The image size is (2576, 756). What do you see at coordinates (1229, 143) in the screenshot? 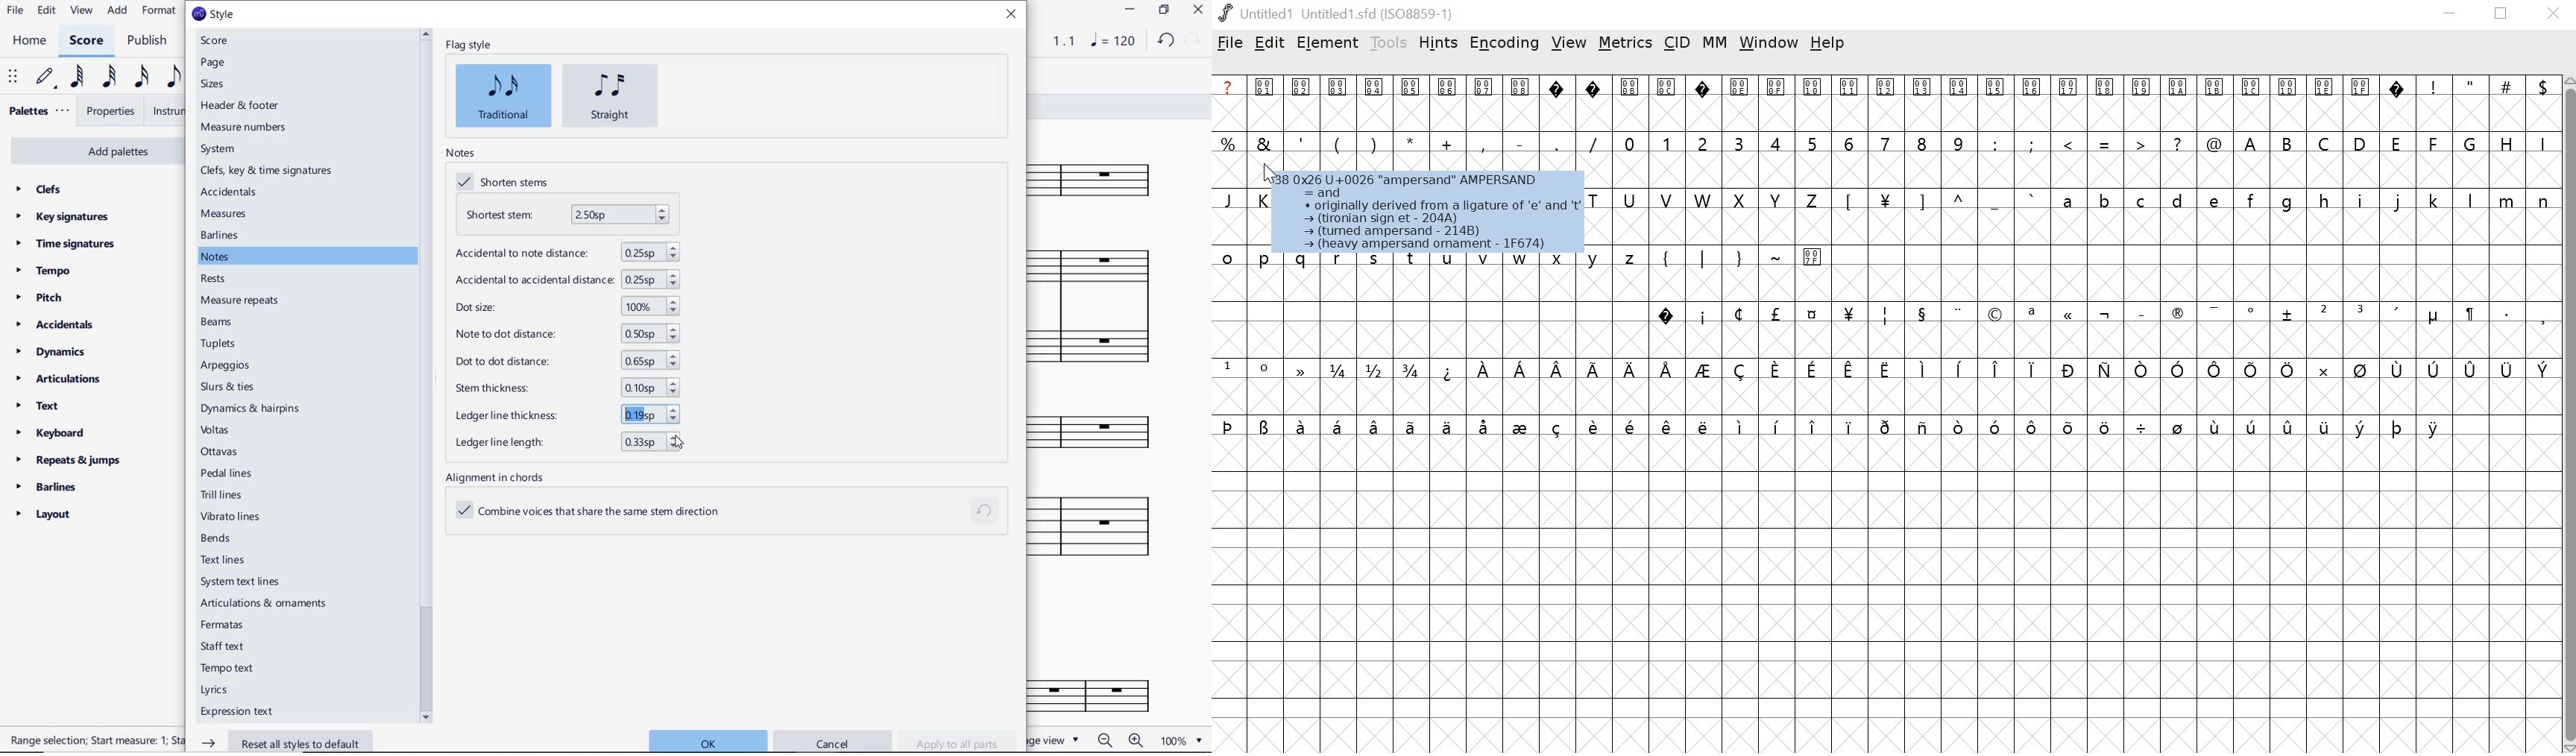
I see `%` at bounding box center [1229, 143].